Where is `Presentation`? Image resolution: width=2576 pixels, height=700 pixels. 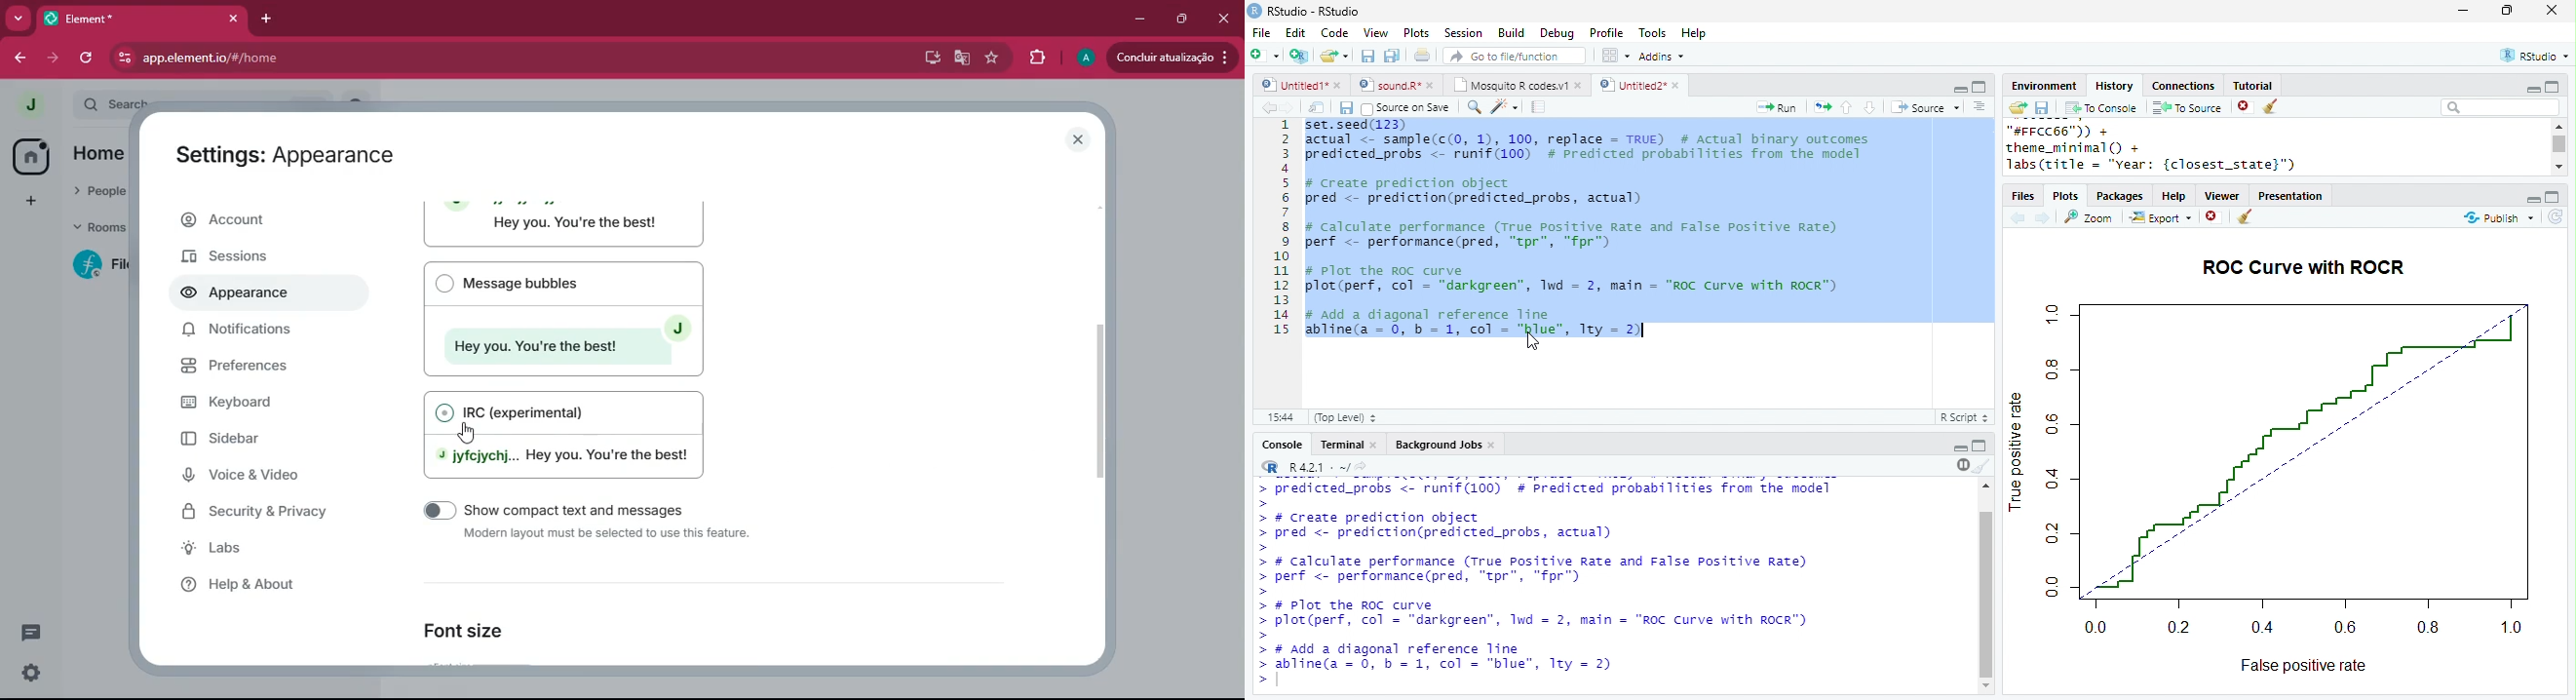 Presentation is located at coordinates (2290, 196).